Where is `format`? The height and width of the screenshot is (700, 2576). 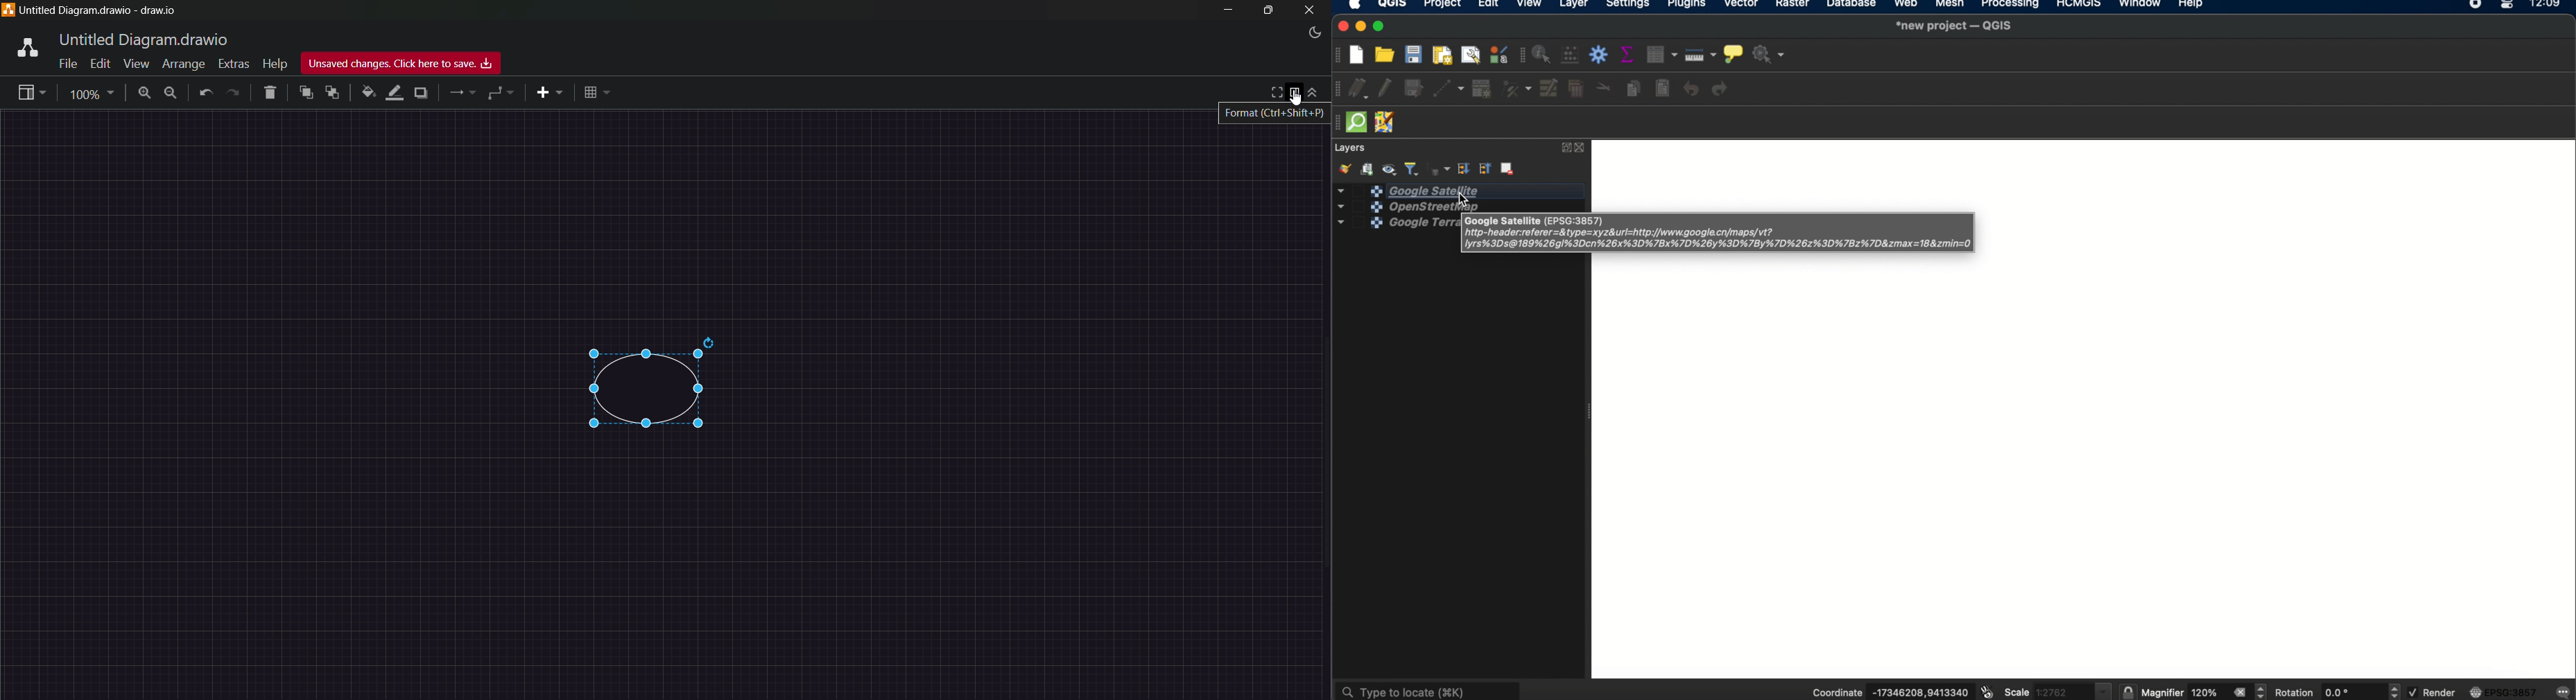 format is located at coordinates (1277, 114).